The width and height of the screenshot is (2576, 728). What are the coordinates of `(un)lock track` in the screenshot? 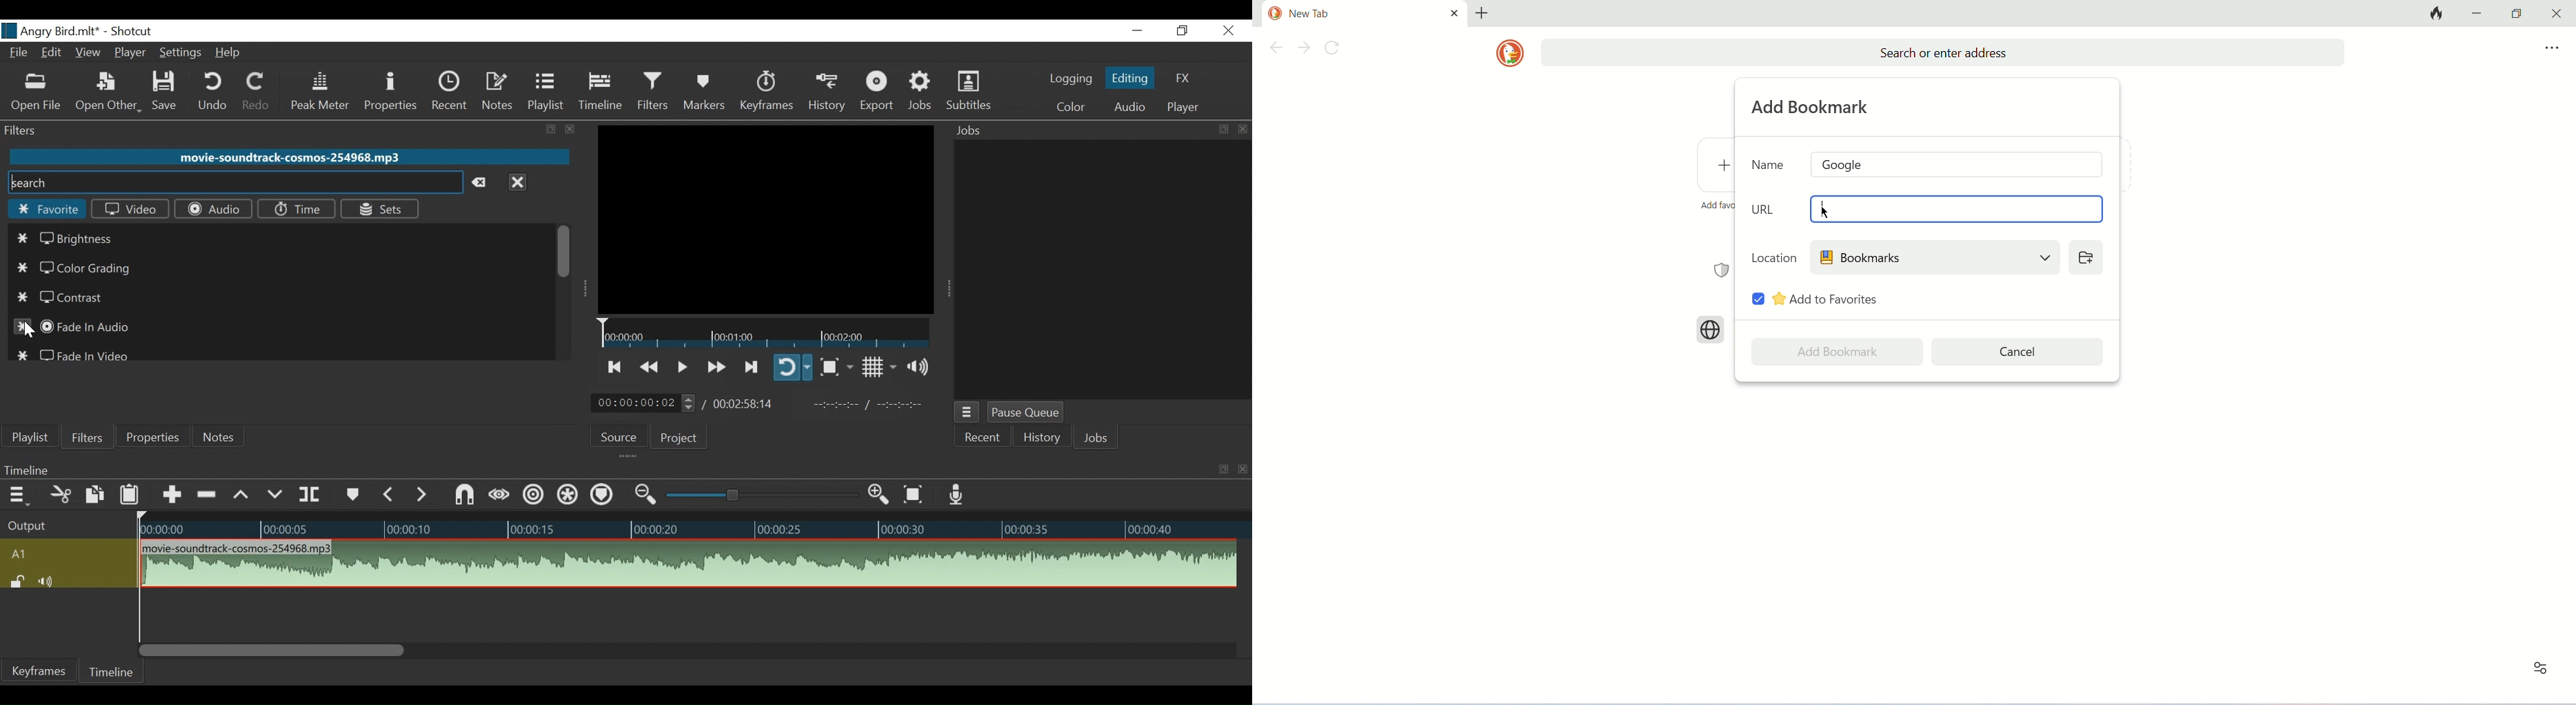 It's located at (16, 582).